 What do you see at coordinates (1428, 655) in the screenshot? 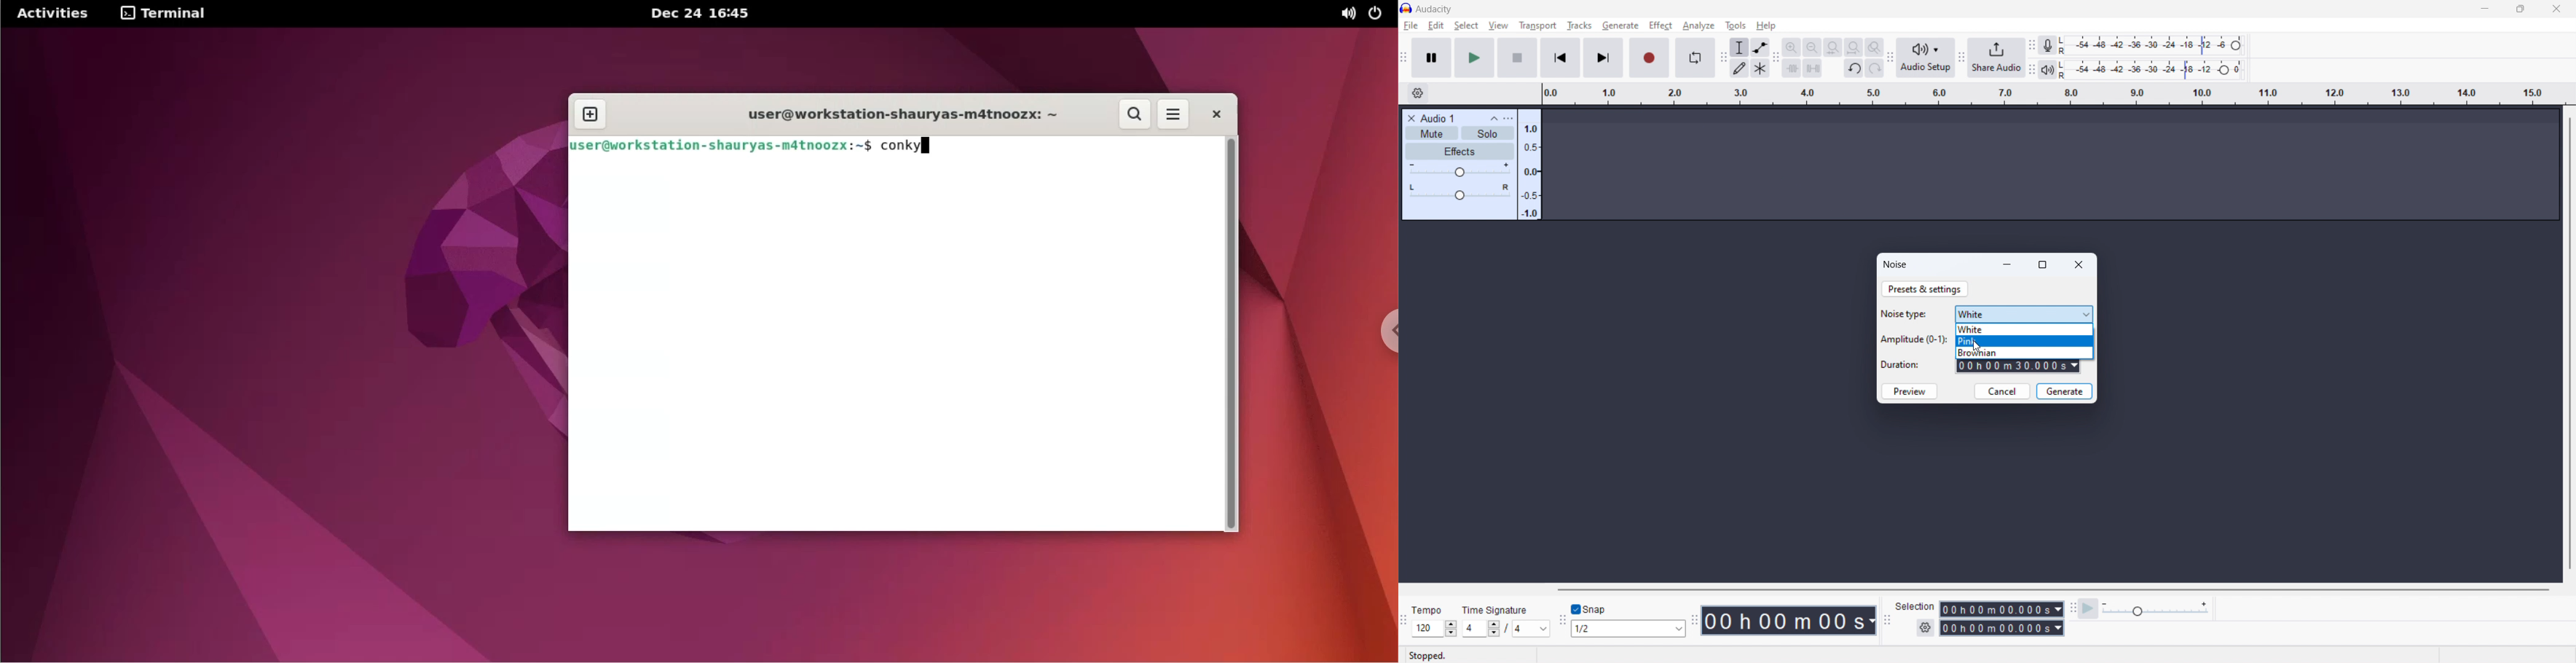
I see `Stopped` at bounding box center [1428, 655].